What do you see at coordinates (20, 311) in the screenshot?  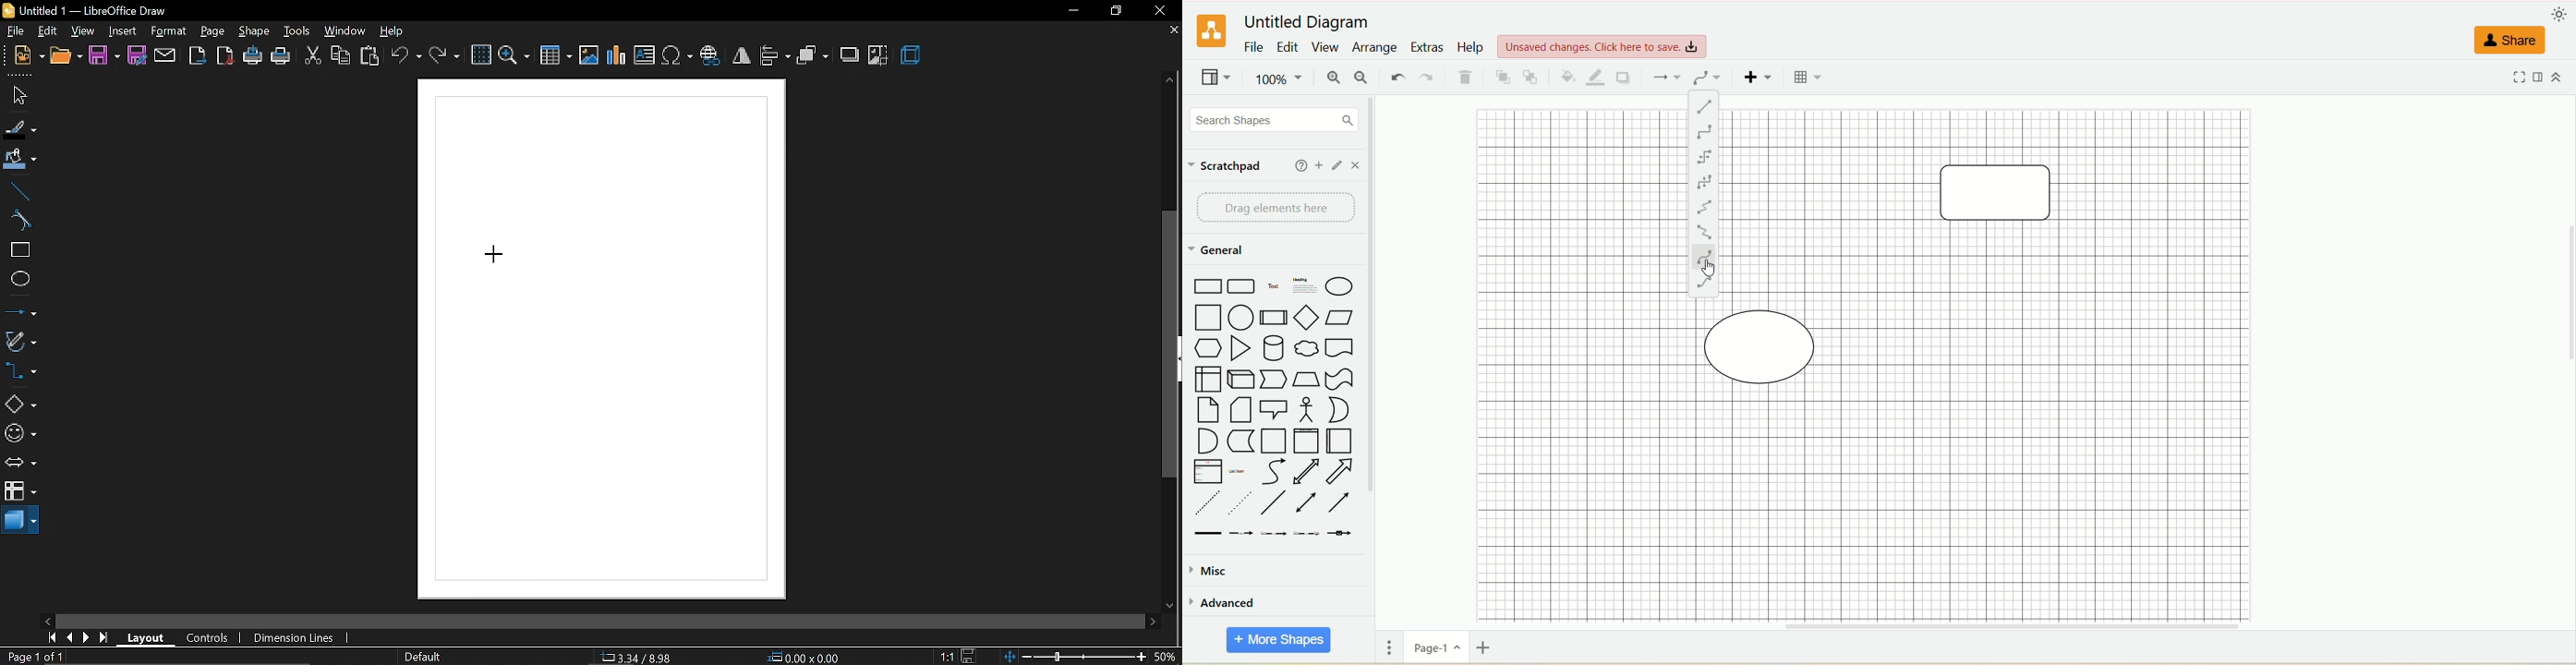 I see `lines and arrow` at bounding box center [20, 311].